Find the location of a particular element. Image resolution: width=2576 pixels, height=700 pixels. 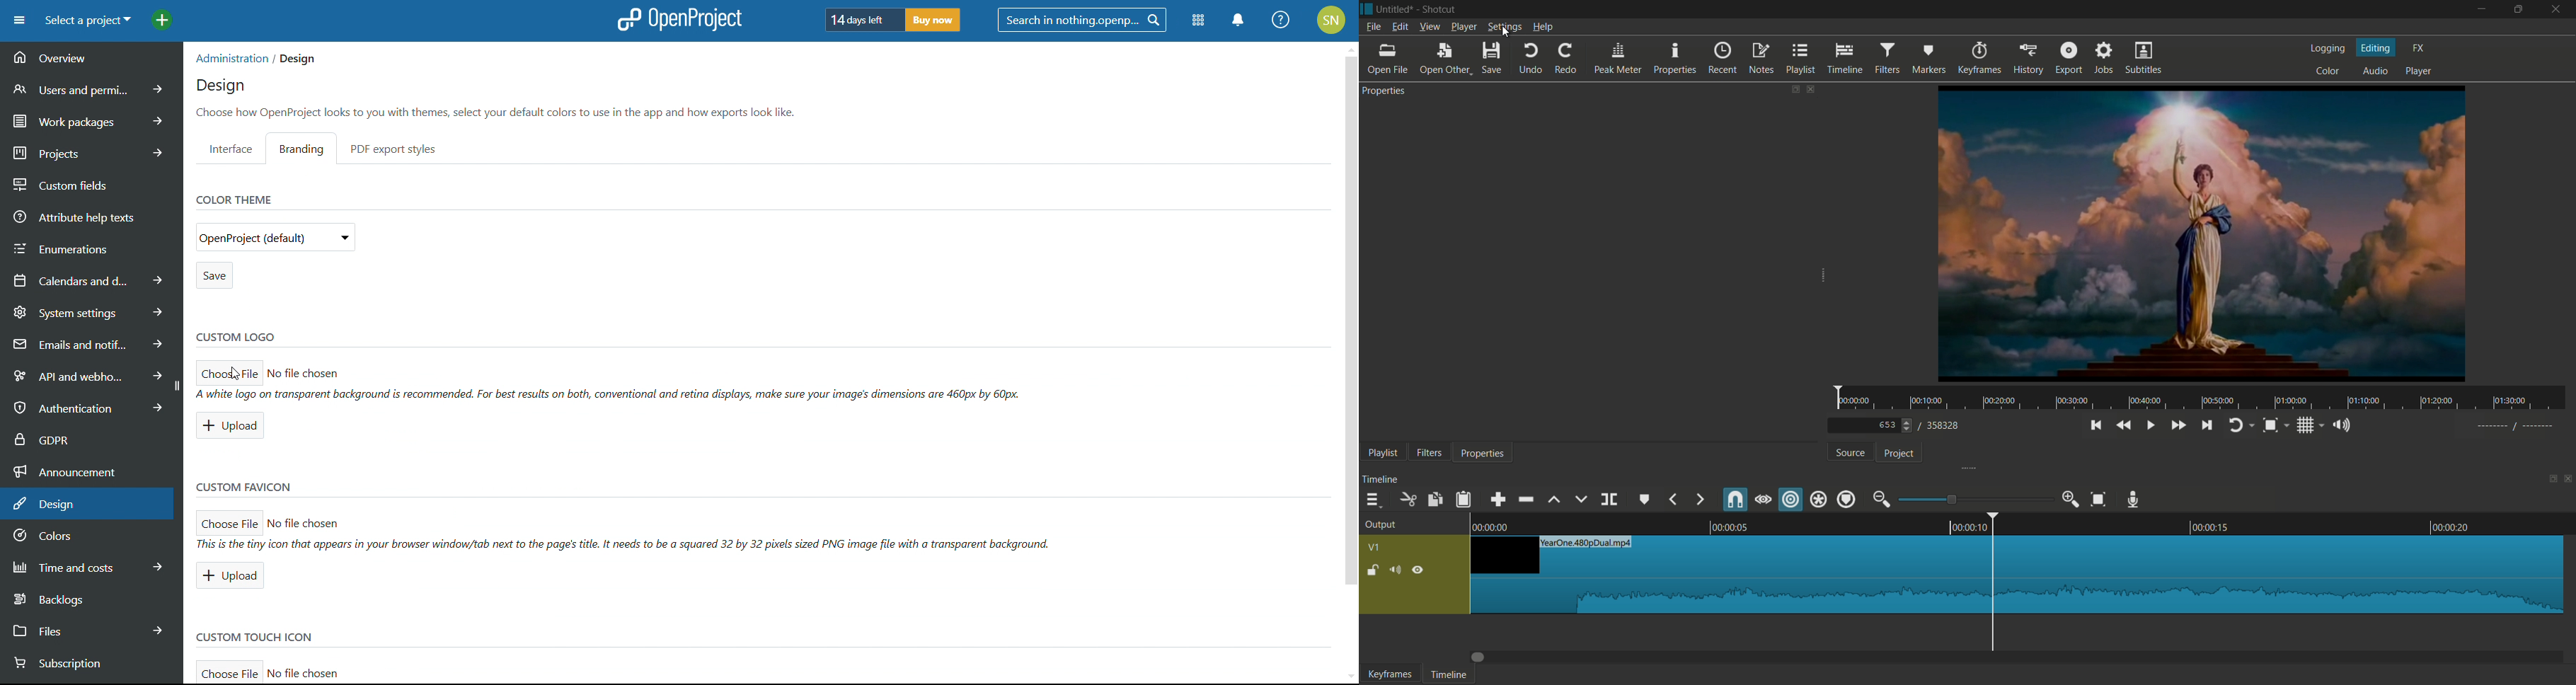

play or pause is located at coordinates (2150, 425).